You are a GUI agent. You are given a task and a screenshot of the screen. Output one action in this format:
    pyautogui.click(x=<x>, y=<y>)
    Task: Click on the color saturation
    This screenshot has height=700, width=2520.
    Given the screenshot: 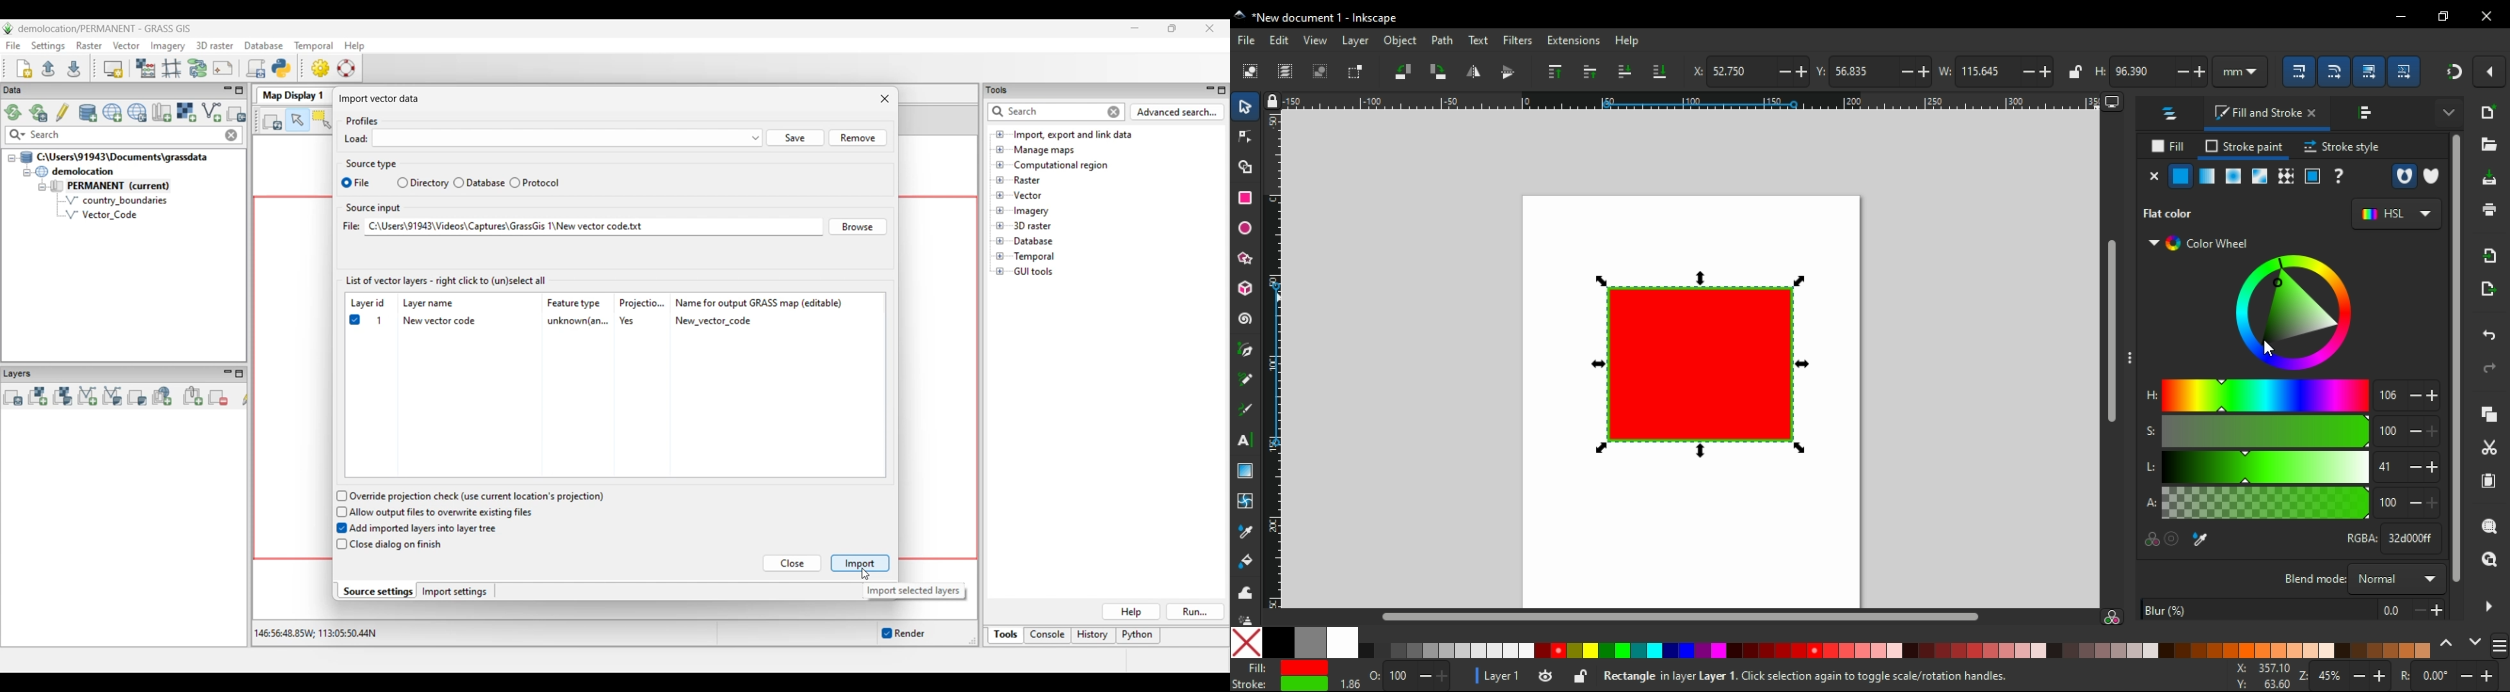 What is the action you would take?
    pyautogui.click(x=2112, y=615)
    